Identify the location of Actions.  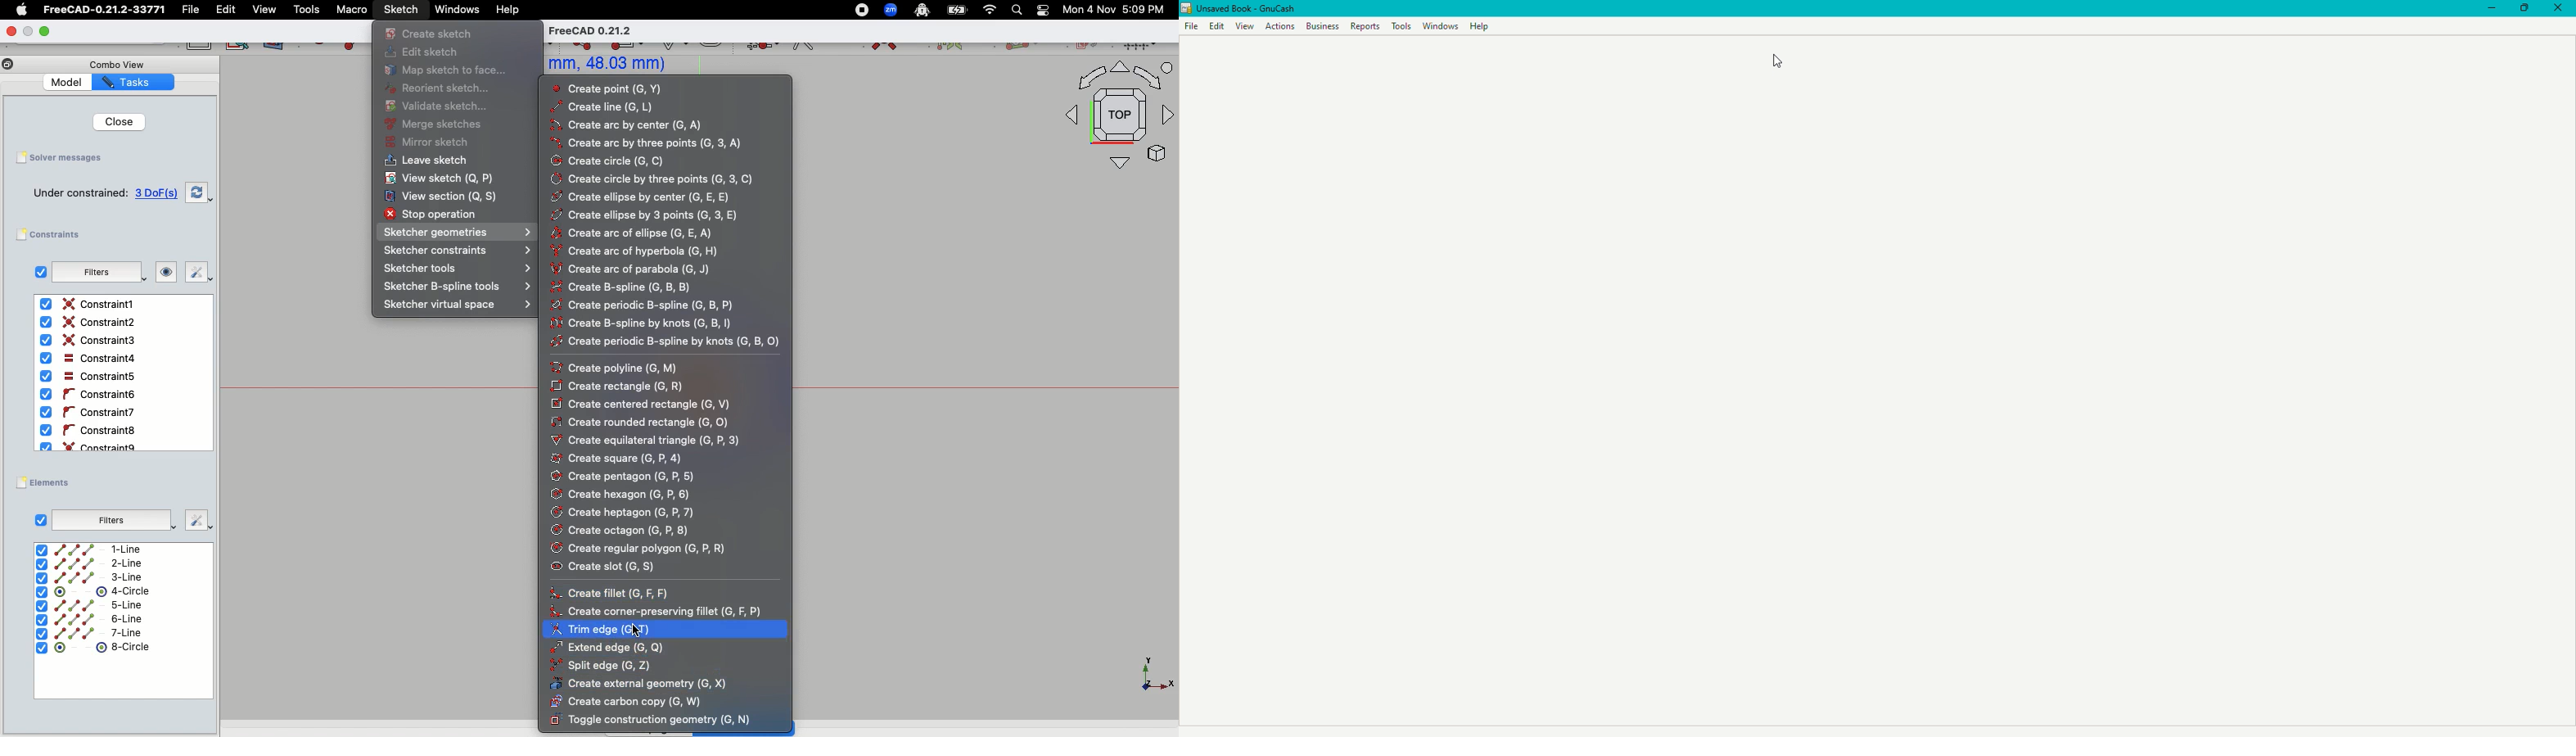
(1279, 26).